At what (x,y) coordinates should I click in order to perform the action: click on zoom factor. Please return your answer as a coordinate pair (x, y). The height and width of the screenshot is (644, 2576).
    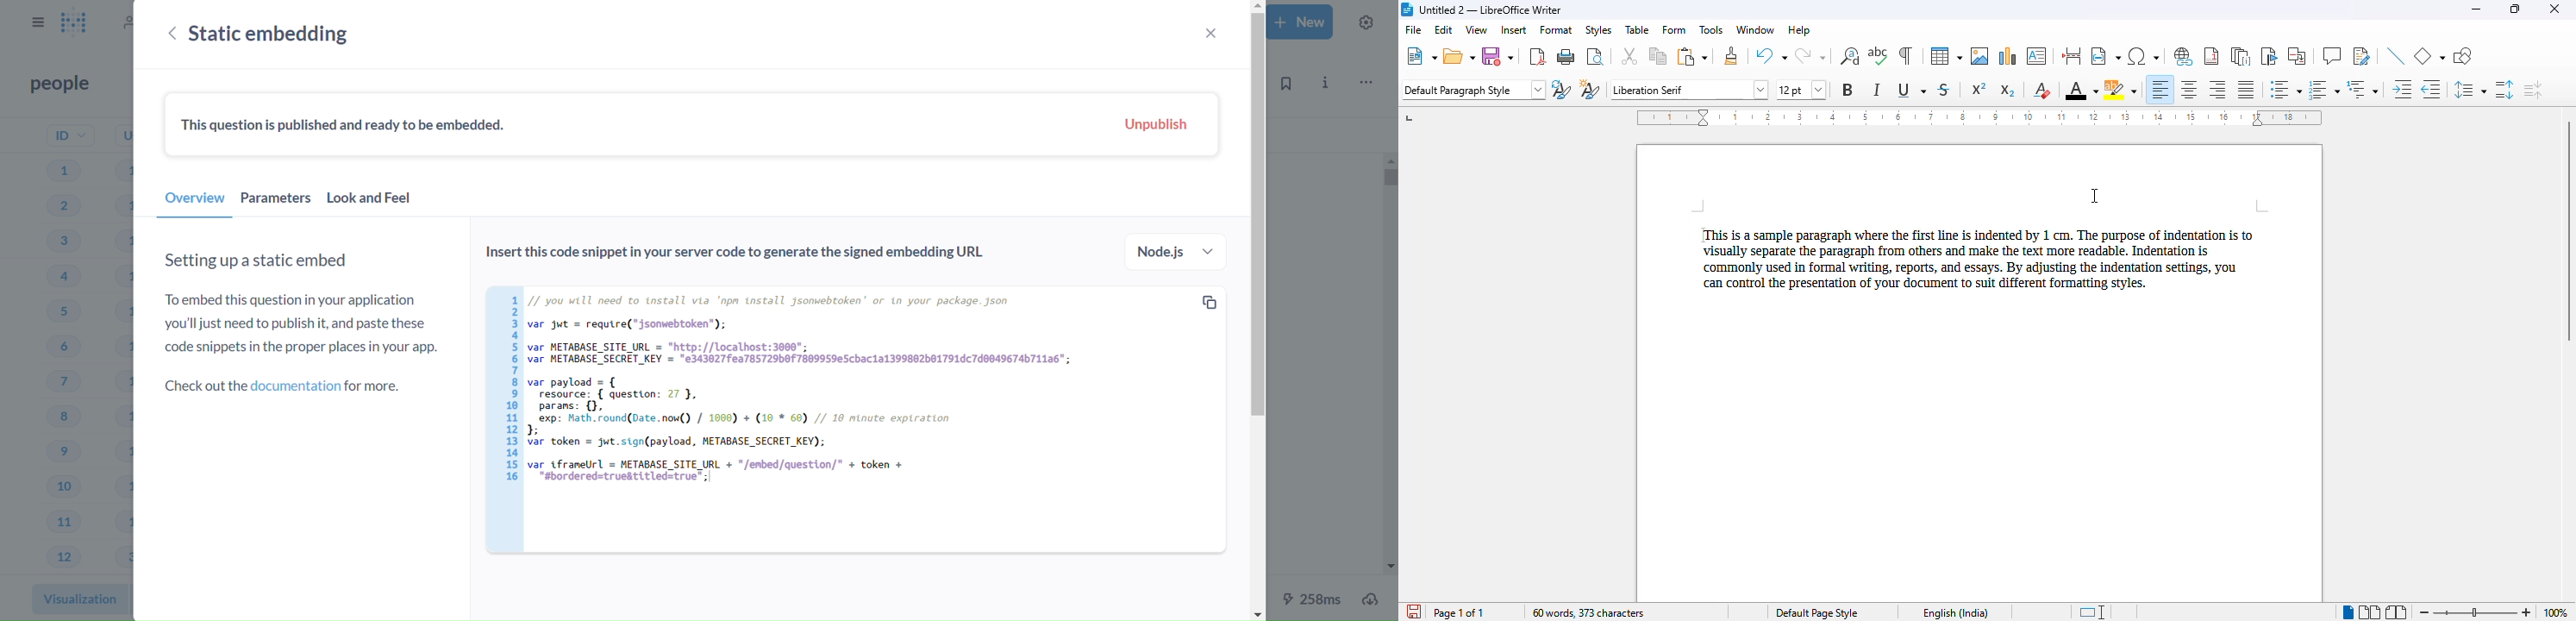
    Looking at the image, I should click on (2555, 612).